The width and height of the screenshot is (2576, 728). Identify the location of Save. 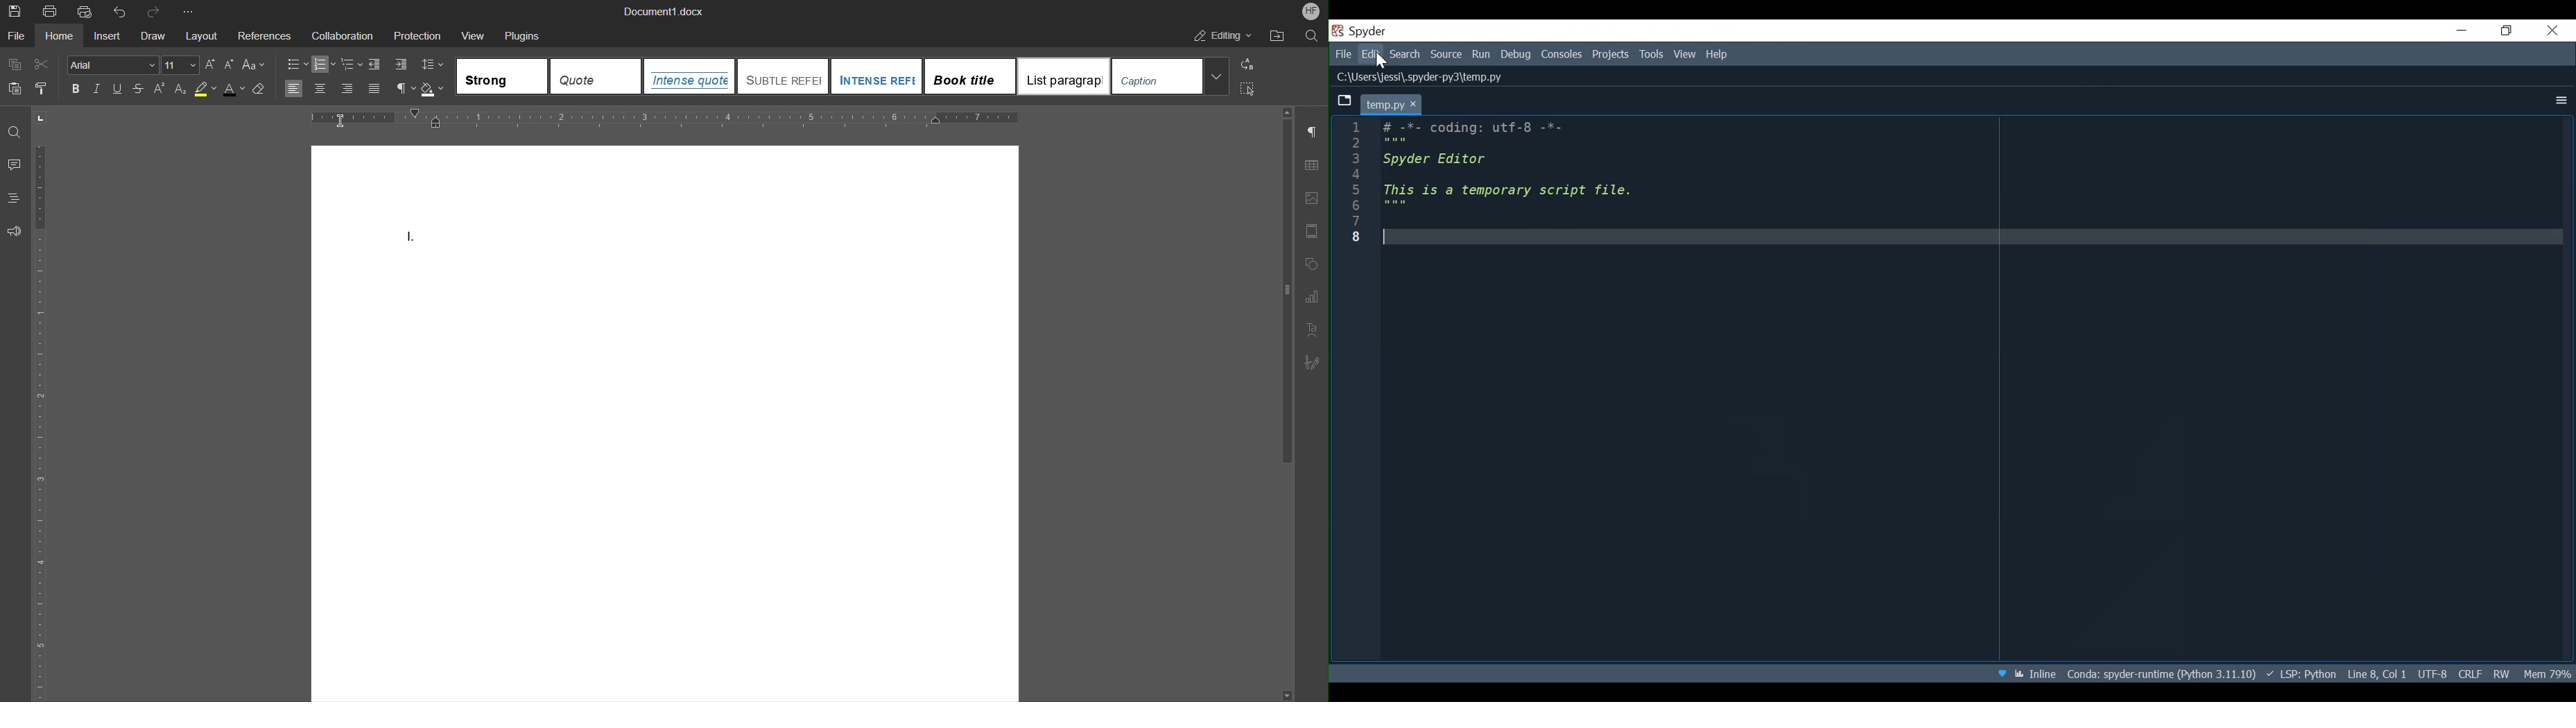
(13, 11).